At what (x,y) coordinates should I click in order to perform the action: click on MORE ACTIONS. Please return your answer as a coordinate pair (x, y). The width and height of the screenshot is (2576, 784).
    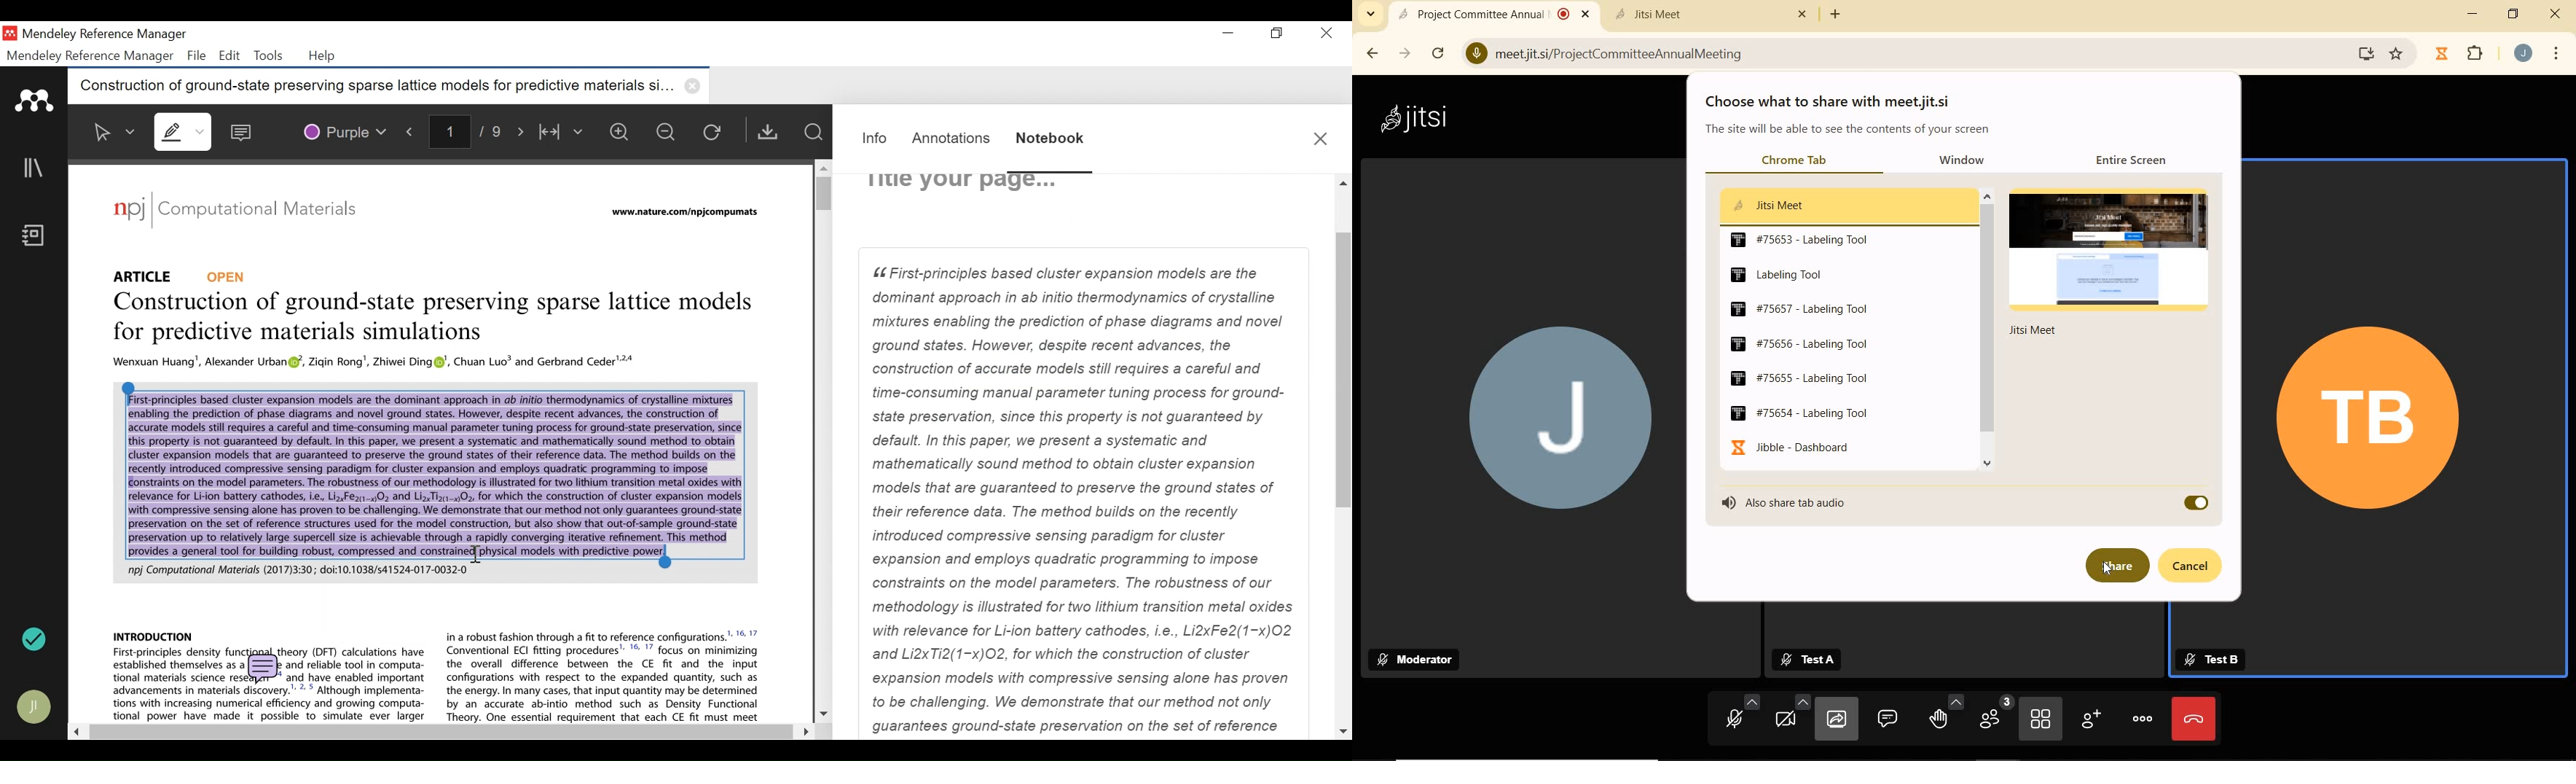
    Looking at the image, I should click on (2143, 717).